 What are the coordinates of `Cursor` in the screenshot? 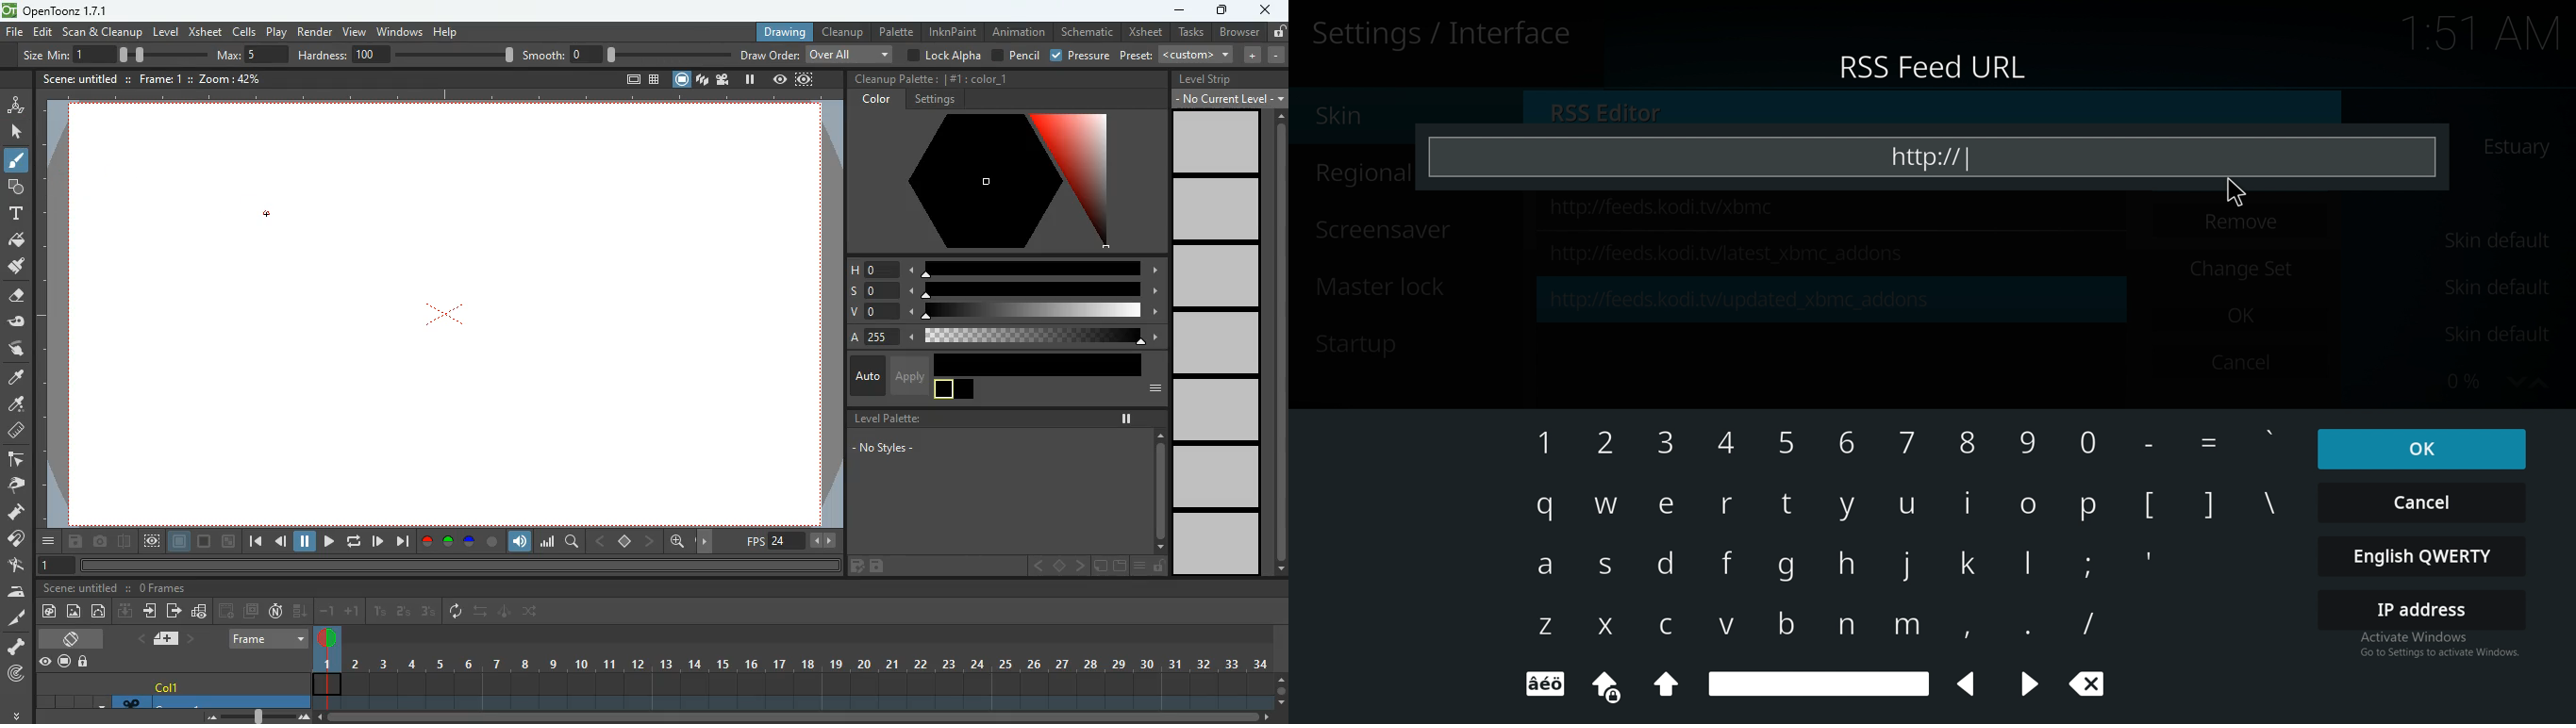 It's located at (2201, 194).